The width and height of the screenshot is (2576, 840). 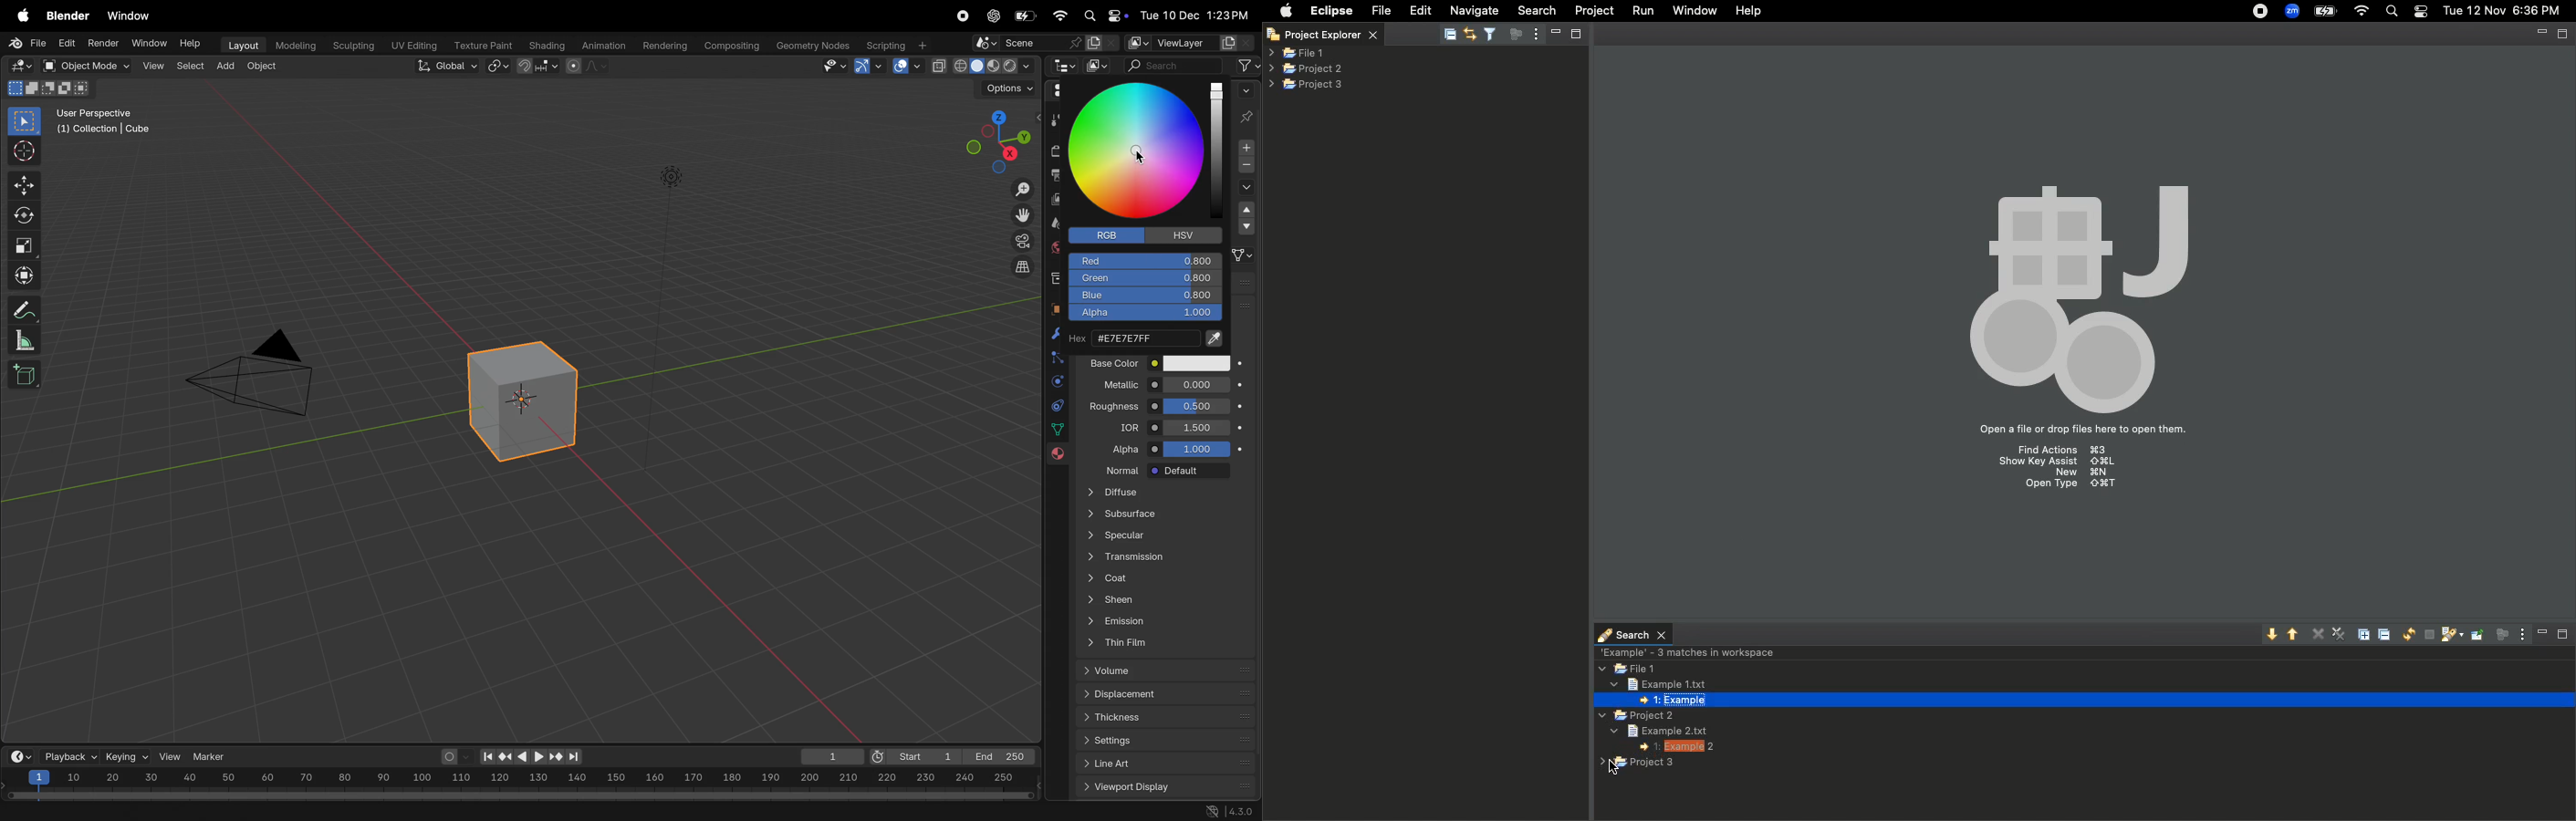 I want to click on editor type, so click(x=1059, y=93).